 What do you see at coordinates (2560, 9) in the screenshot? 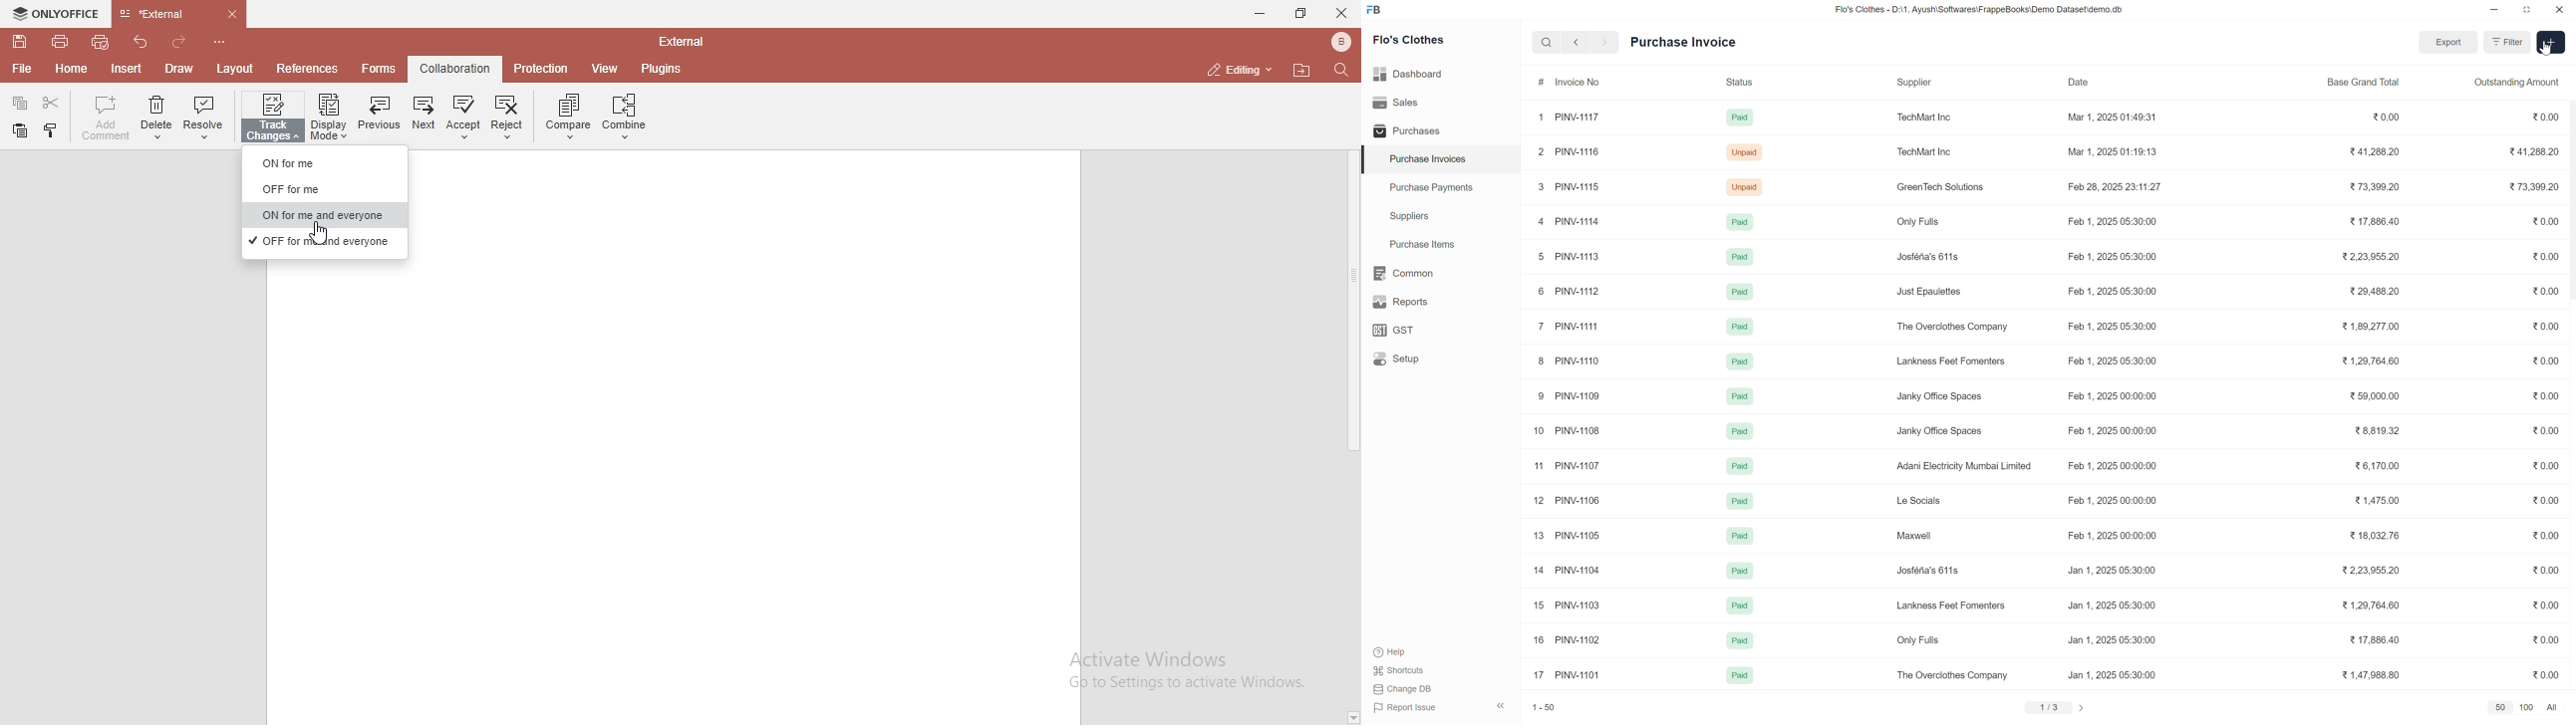
I see `Close` at bounding box center [2560, 9].